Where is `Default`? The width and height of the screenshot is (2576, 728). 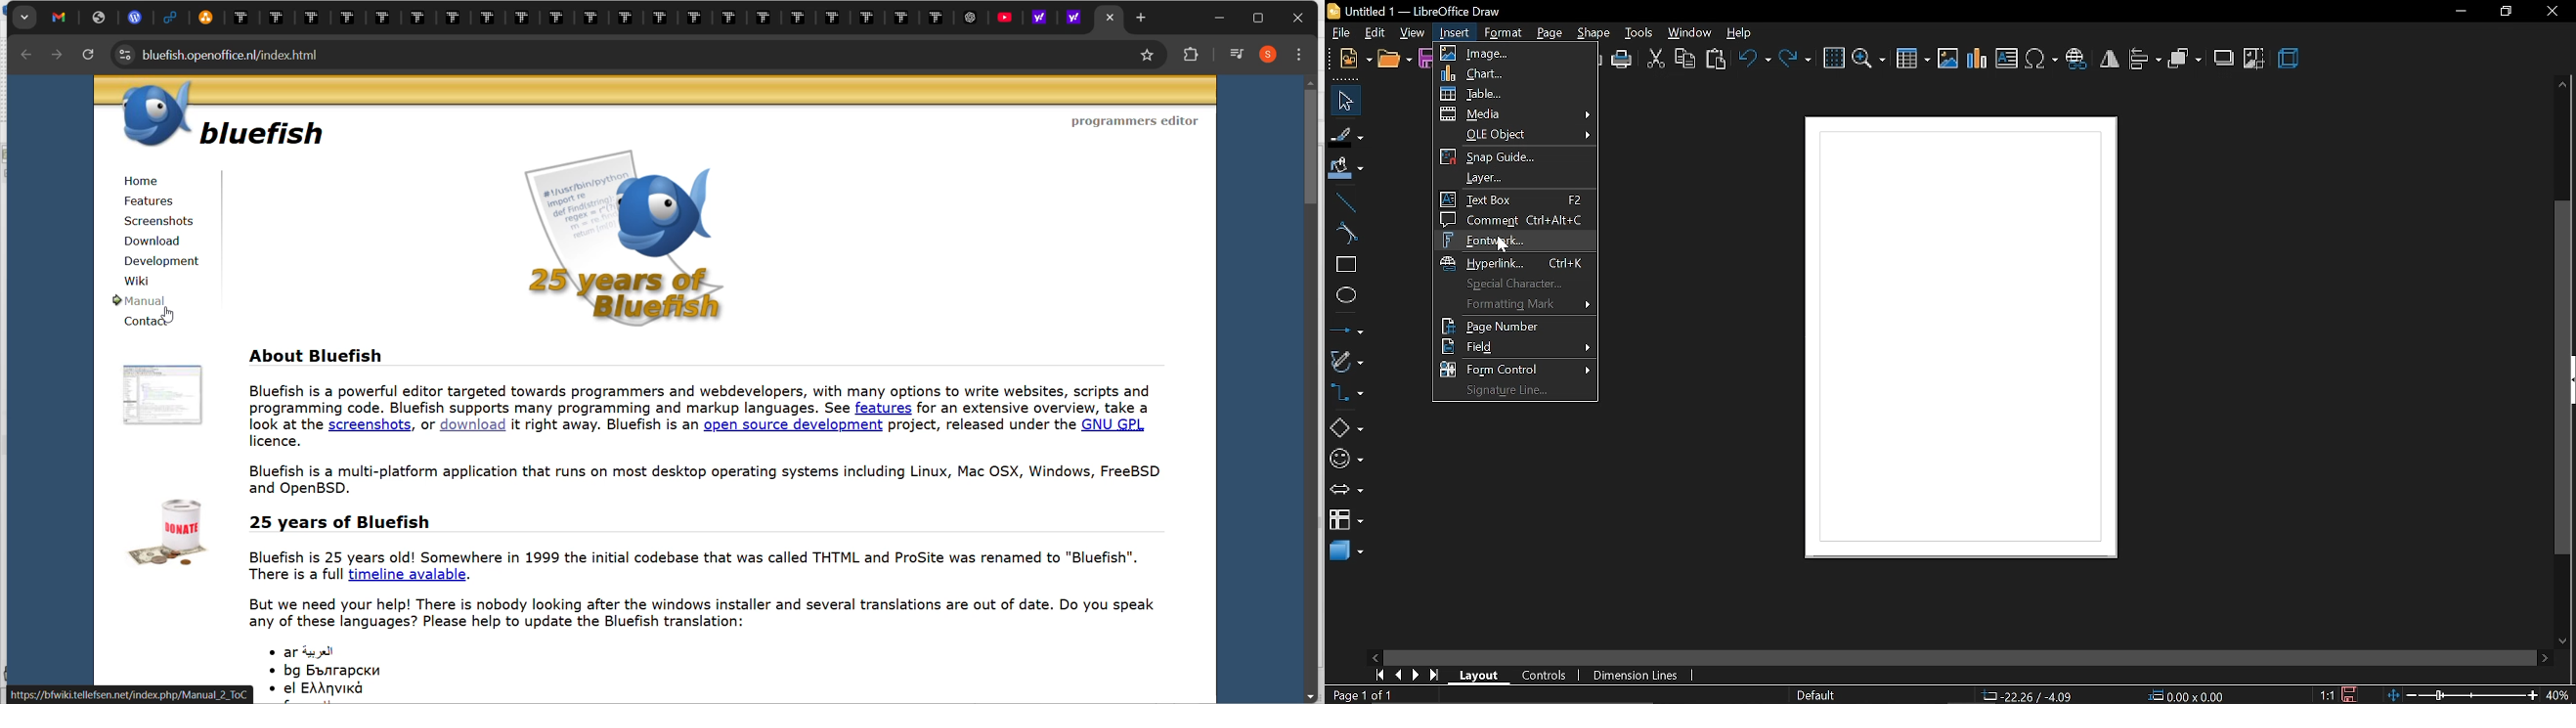 Default is located at coordinates (1816, 696).